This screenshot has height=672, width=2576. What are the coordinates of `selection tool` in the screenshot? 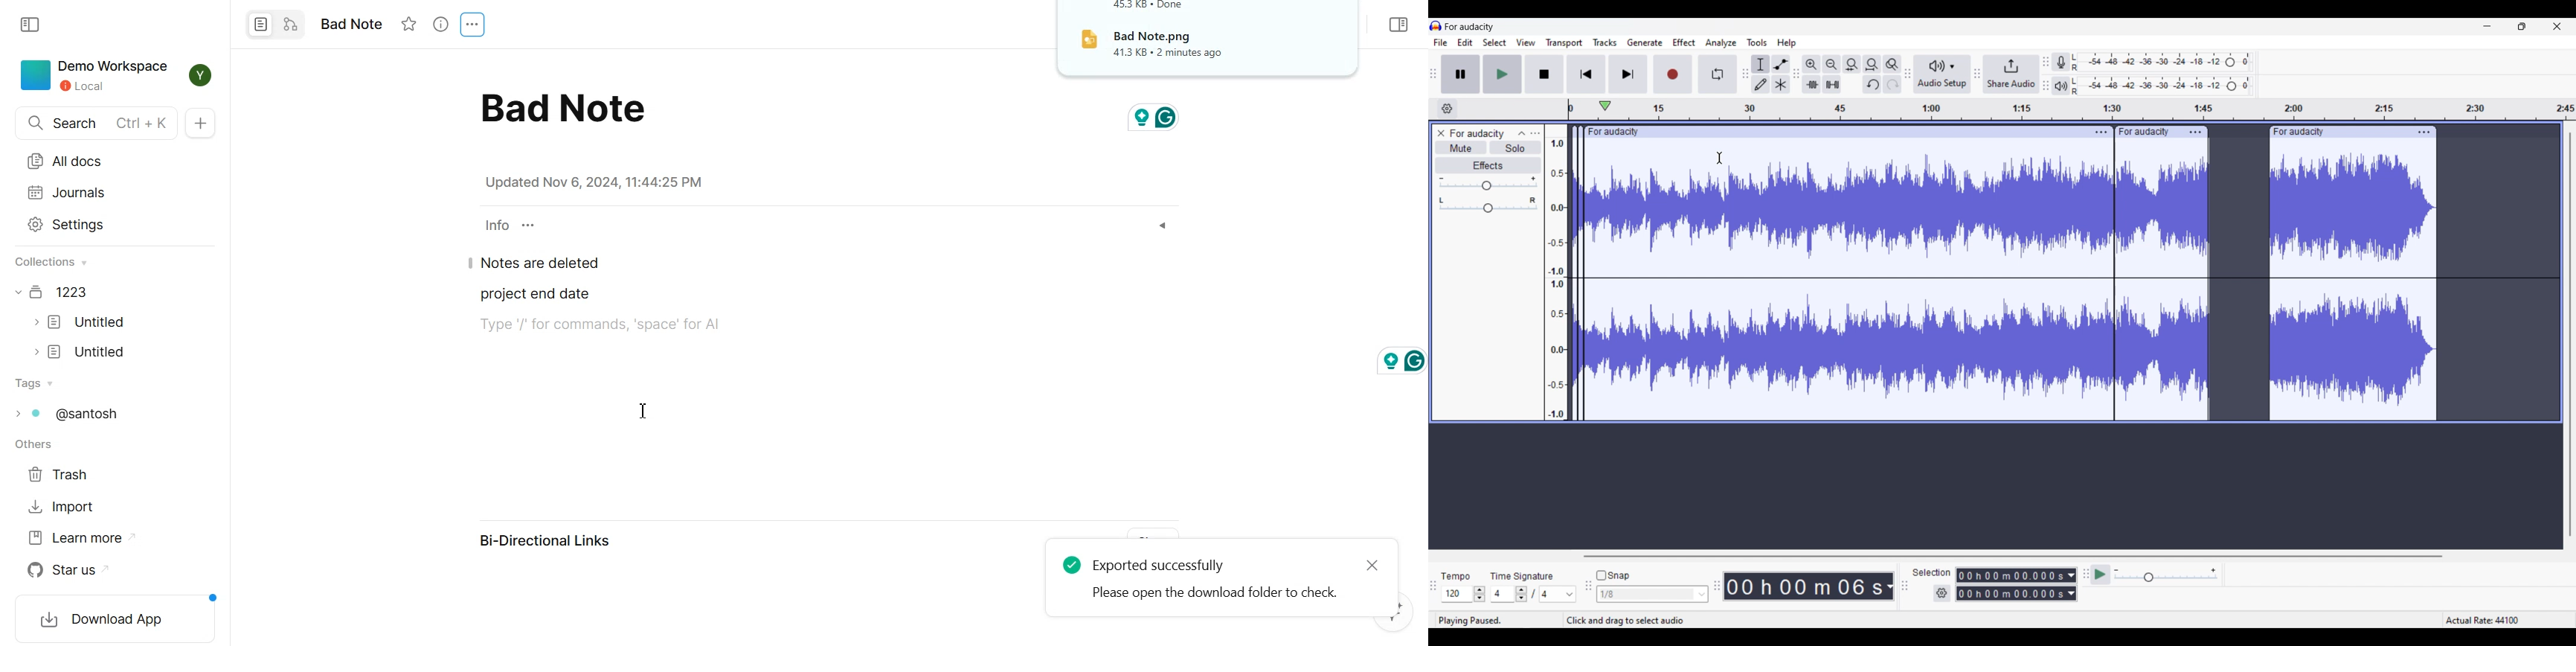 It's located at (1761, 63).